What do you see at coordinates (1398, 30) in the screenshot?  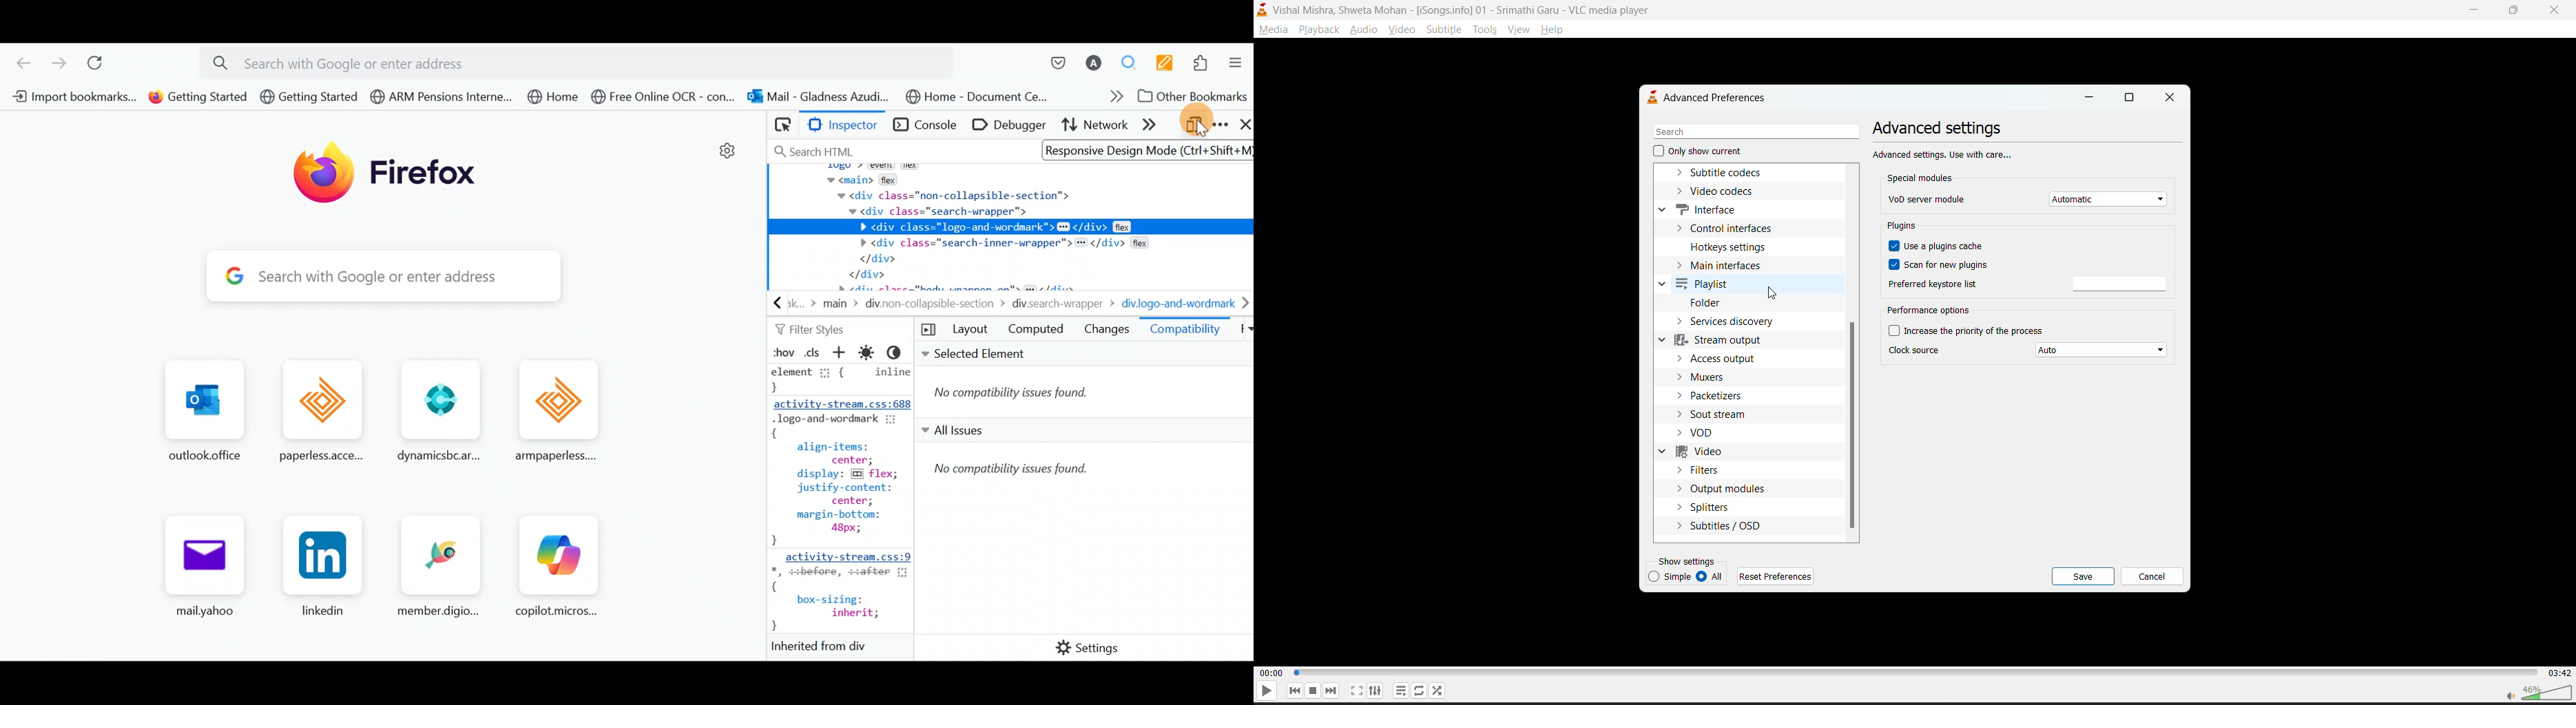 I see `video` at bounding box center [1398, 30].